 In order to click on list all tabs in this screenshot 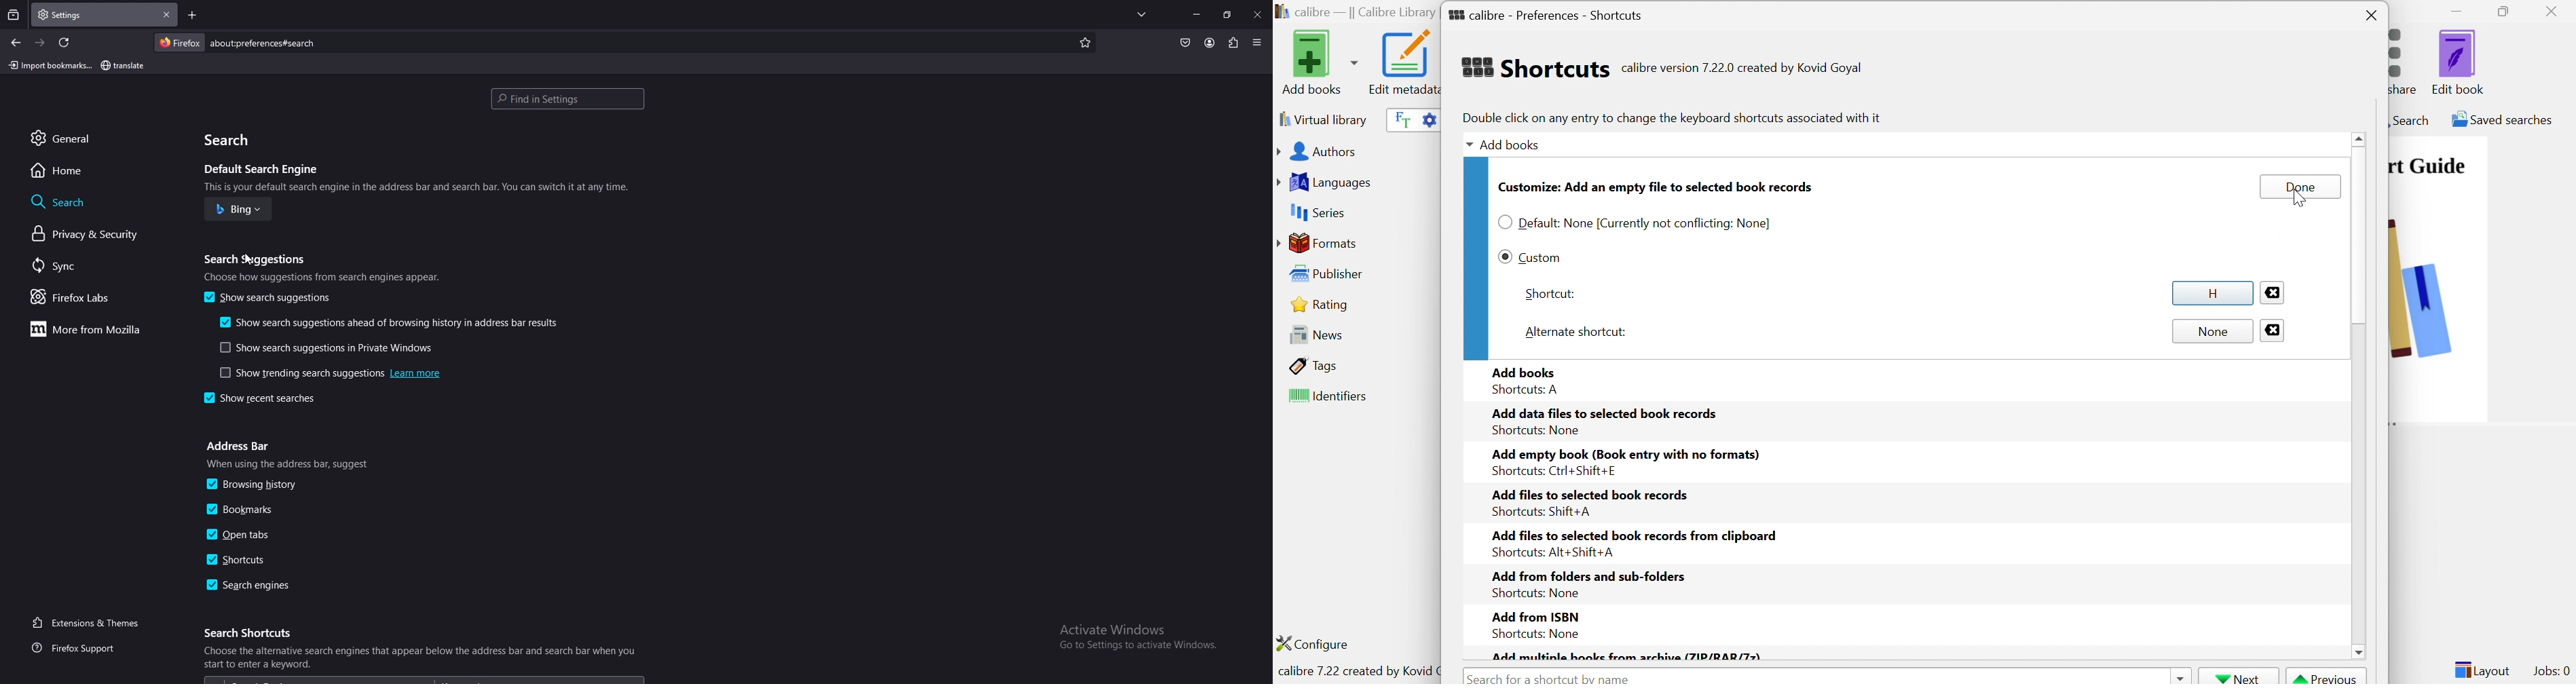, I will do `click(1144, 15)`.